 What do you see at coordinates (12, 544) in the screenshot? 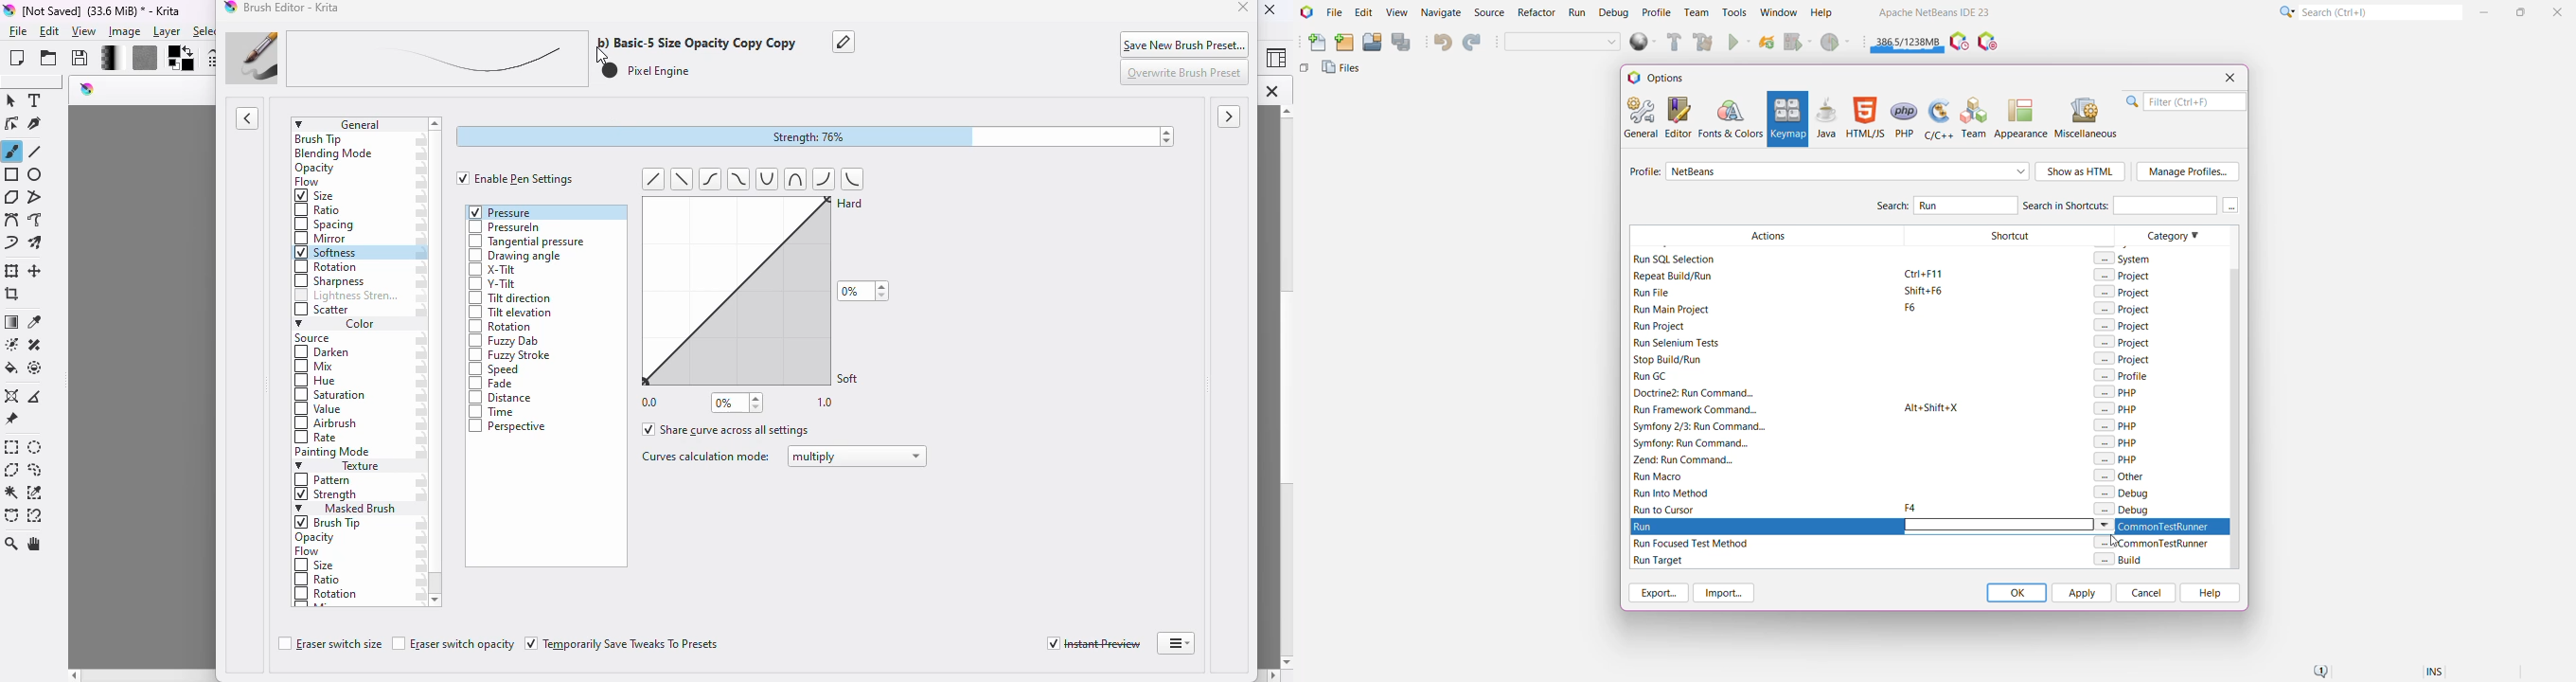
I see `zoom tool` at bounding box center [12, 544].